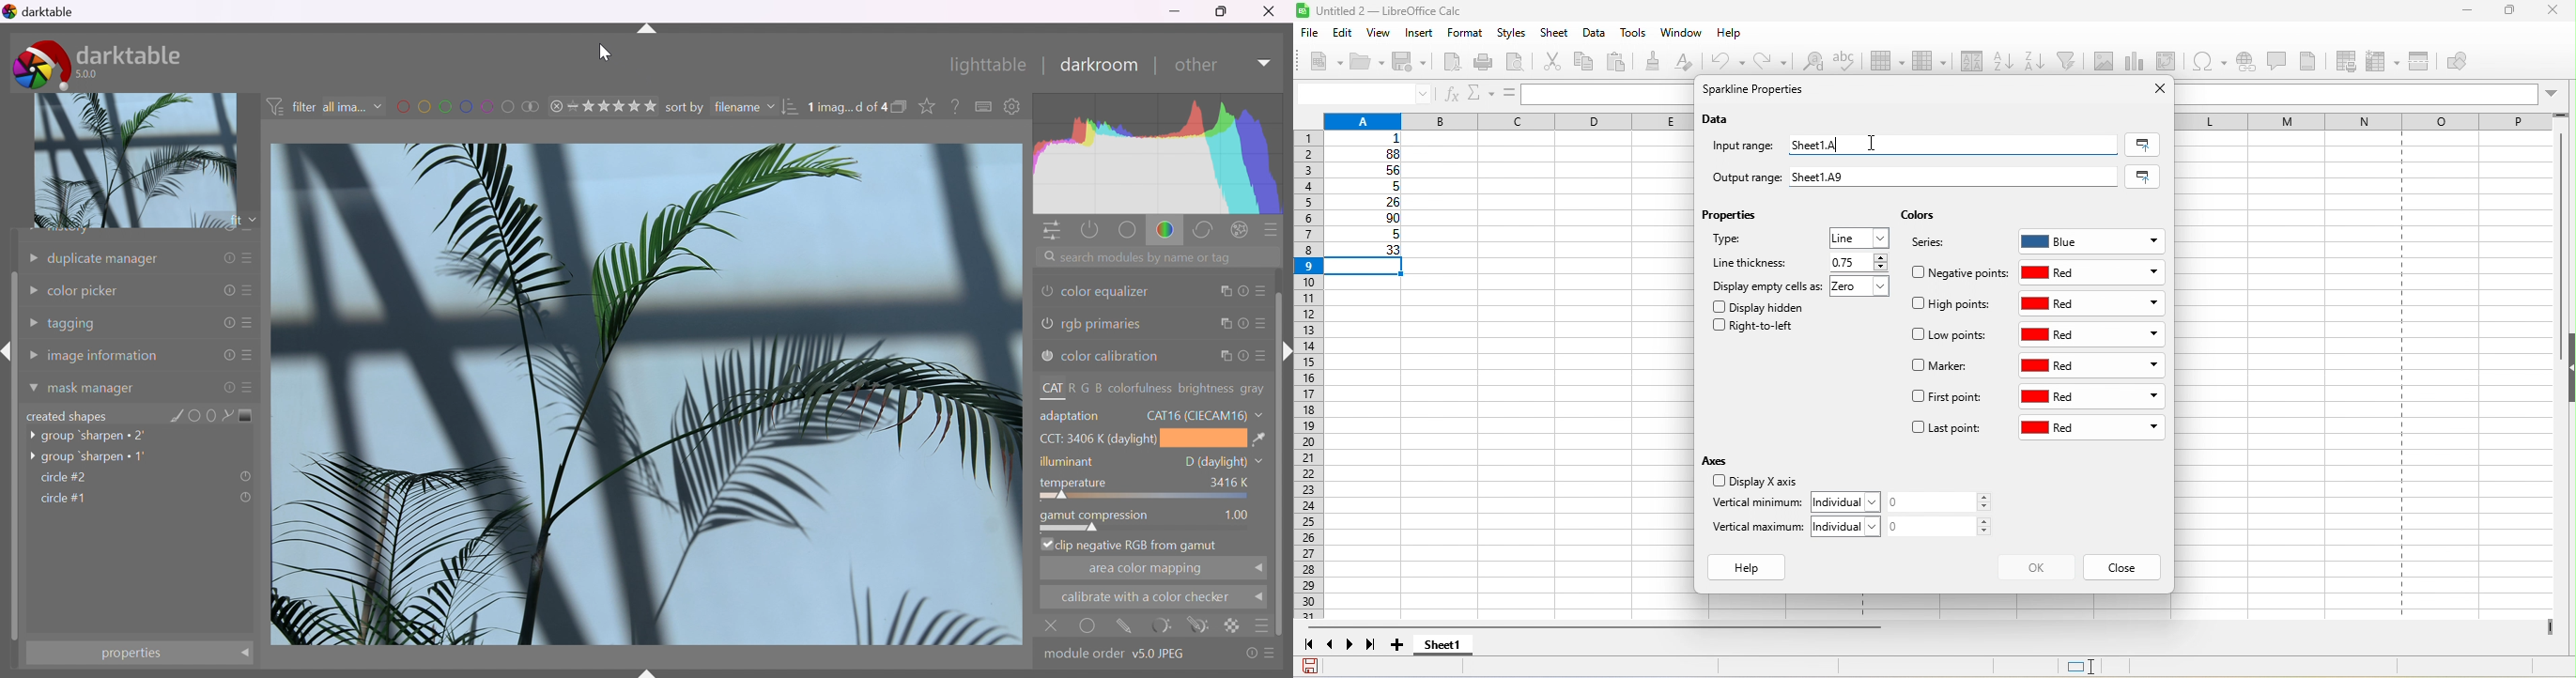 The height and width of the screenshot is (700, 2576). What do you see at coordinates (2069, 61) in the screenshot?
I see `auto filter` at bounding box center [2069, 61].